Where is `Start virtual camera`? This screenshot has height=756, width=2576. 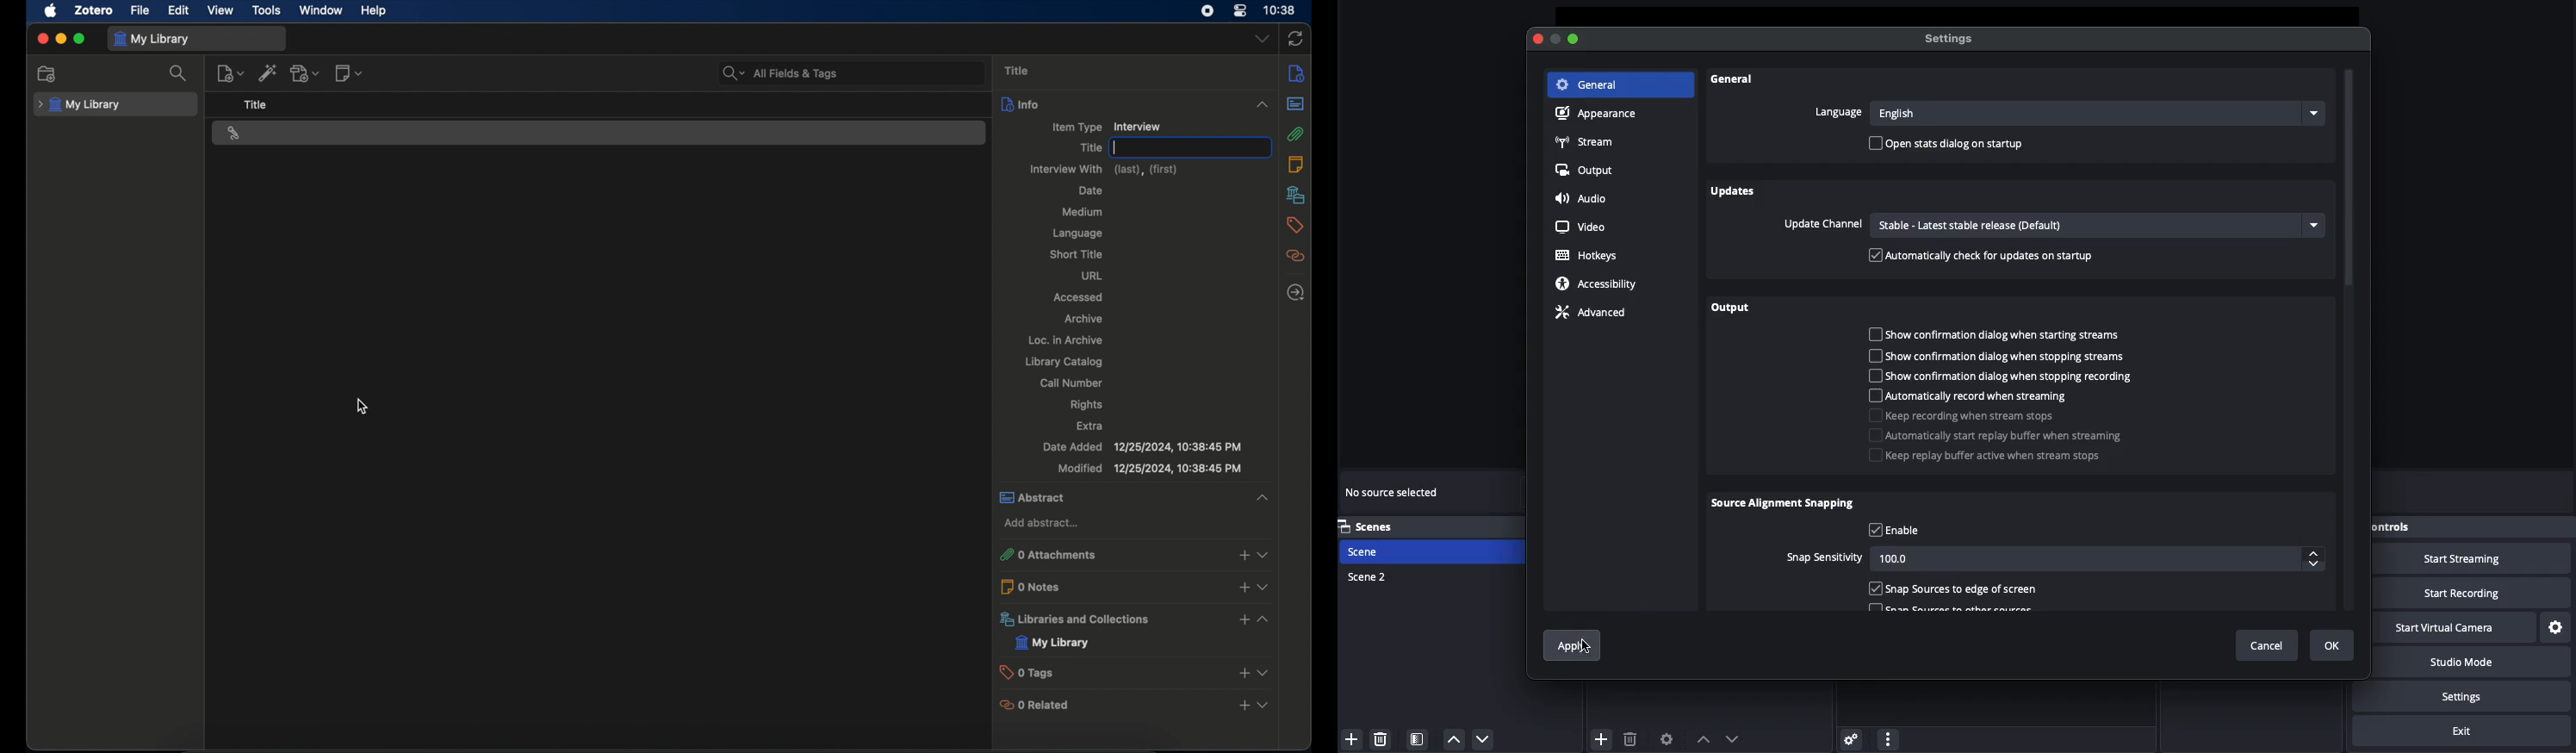 Start virtual camera is located at coordinates (2460, 626).